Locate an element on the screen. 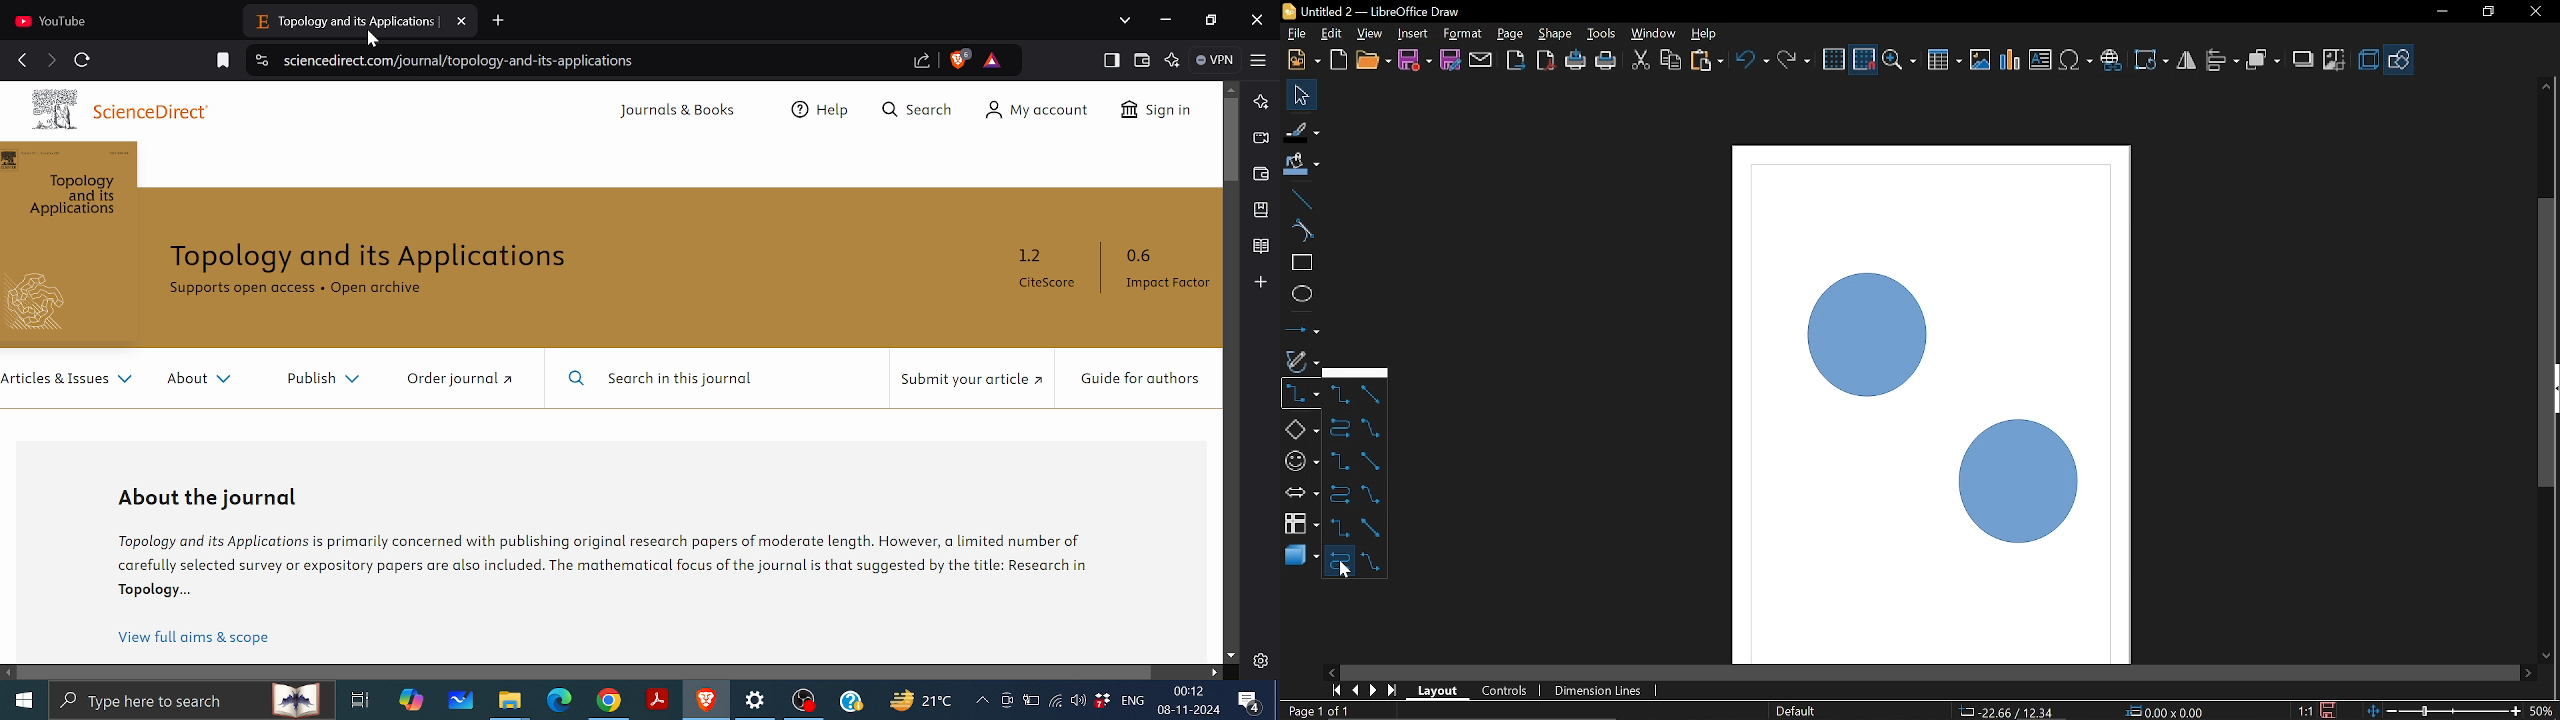 The image size is (2576, 728). Open is located at coordinates (1373, 60).